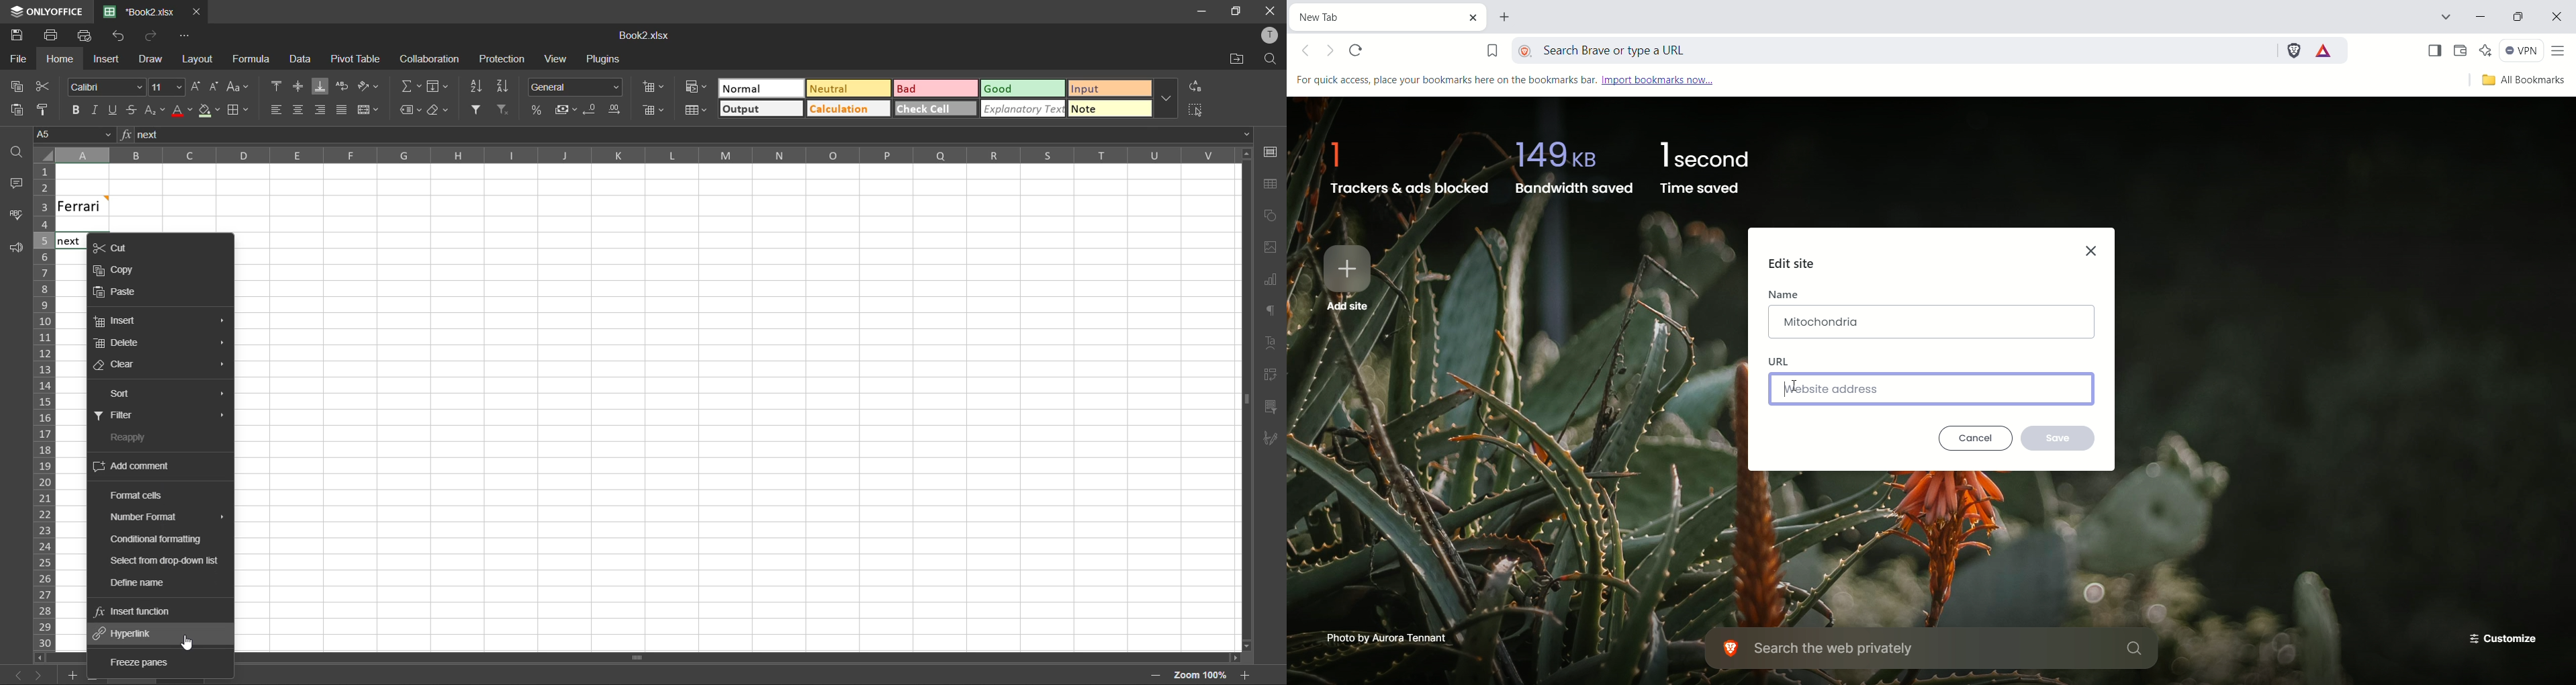 Image resolution: width=2576 pixels, height=700 pixels. Describe the element at coordinates (1271, 58) in the screenshot. I see `find` at that location.